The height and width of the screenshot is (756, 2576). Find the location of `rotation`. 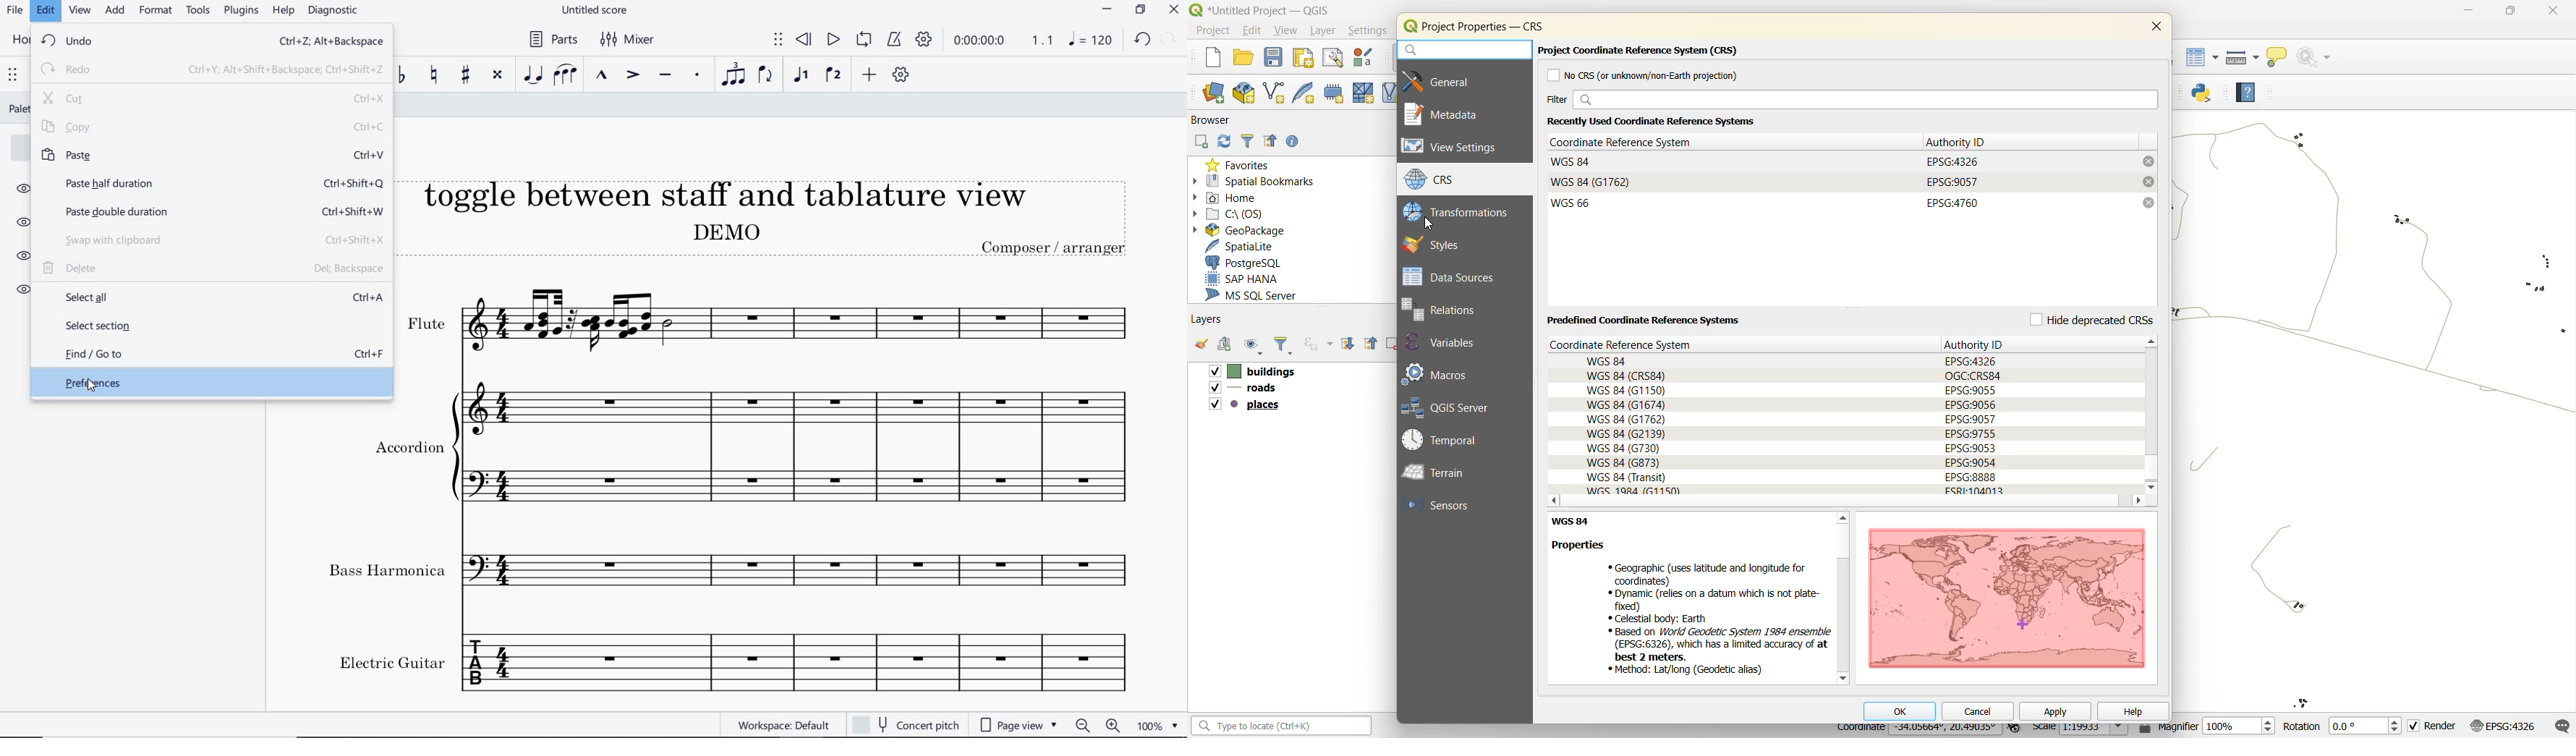

rotation is located at coordinates (2342, 726).